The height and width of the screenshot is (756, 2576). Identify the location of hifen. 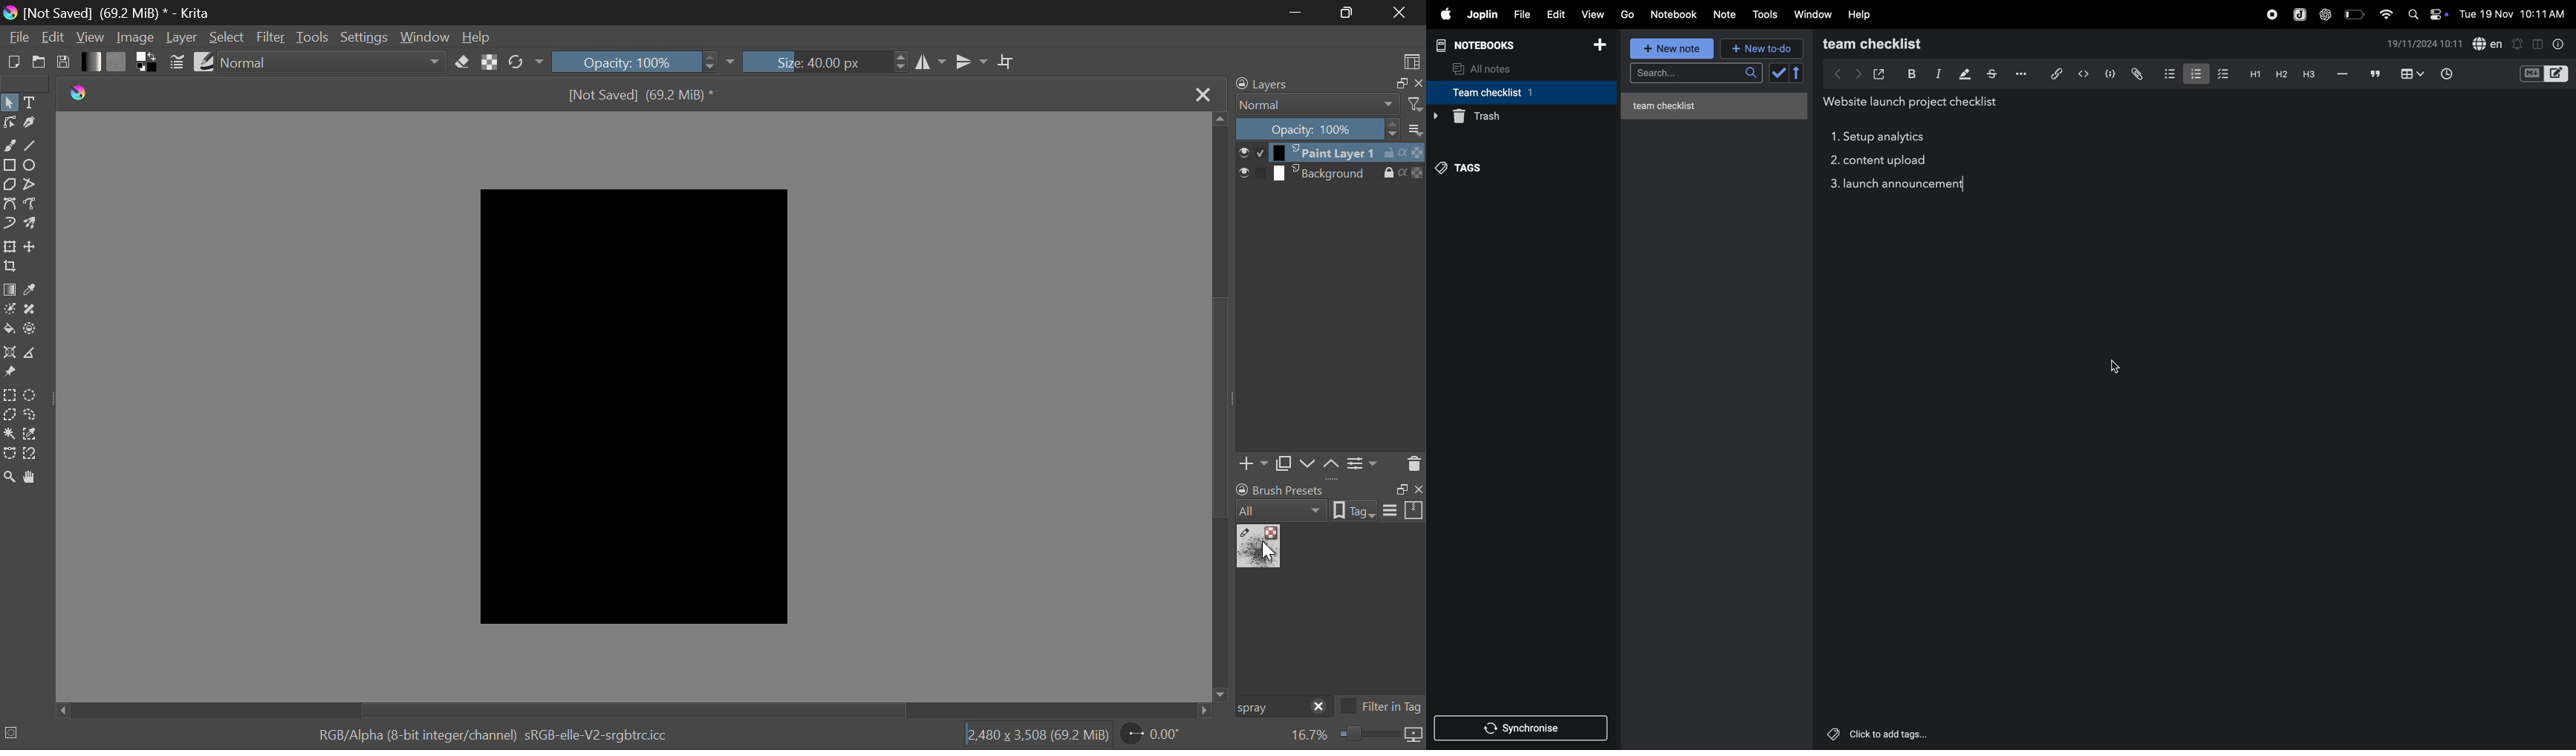
(2342, 74).